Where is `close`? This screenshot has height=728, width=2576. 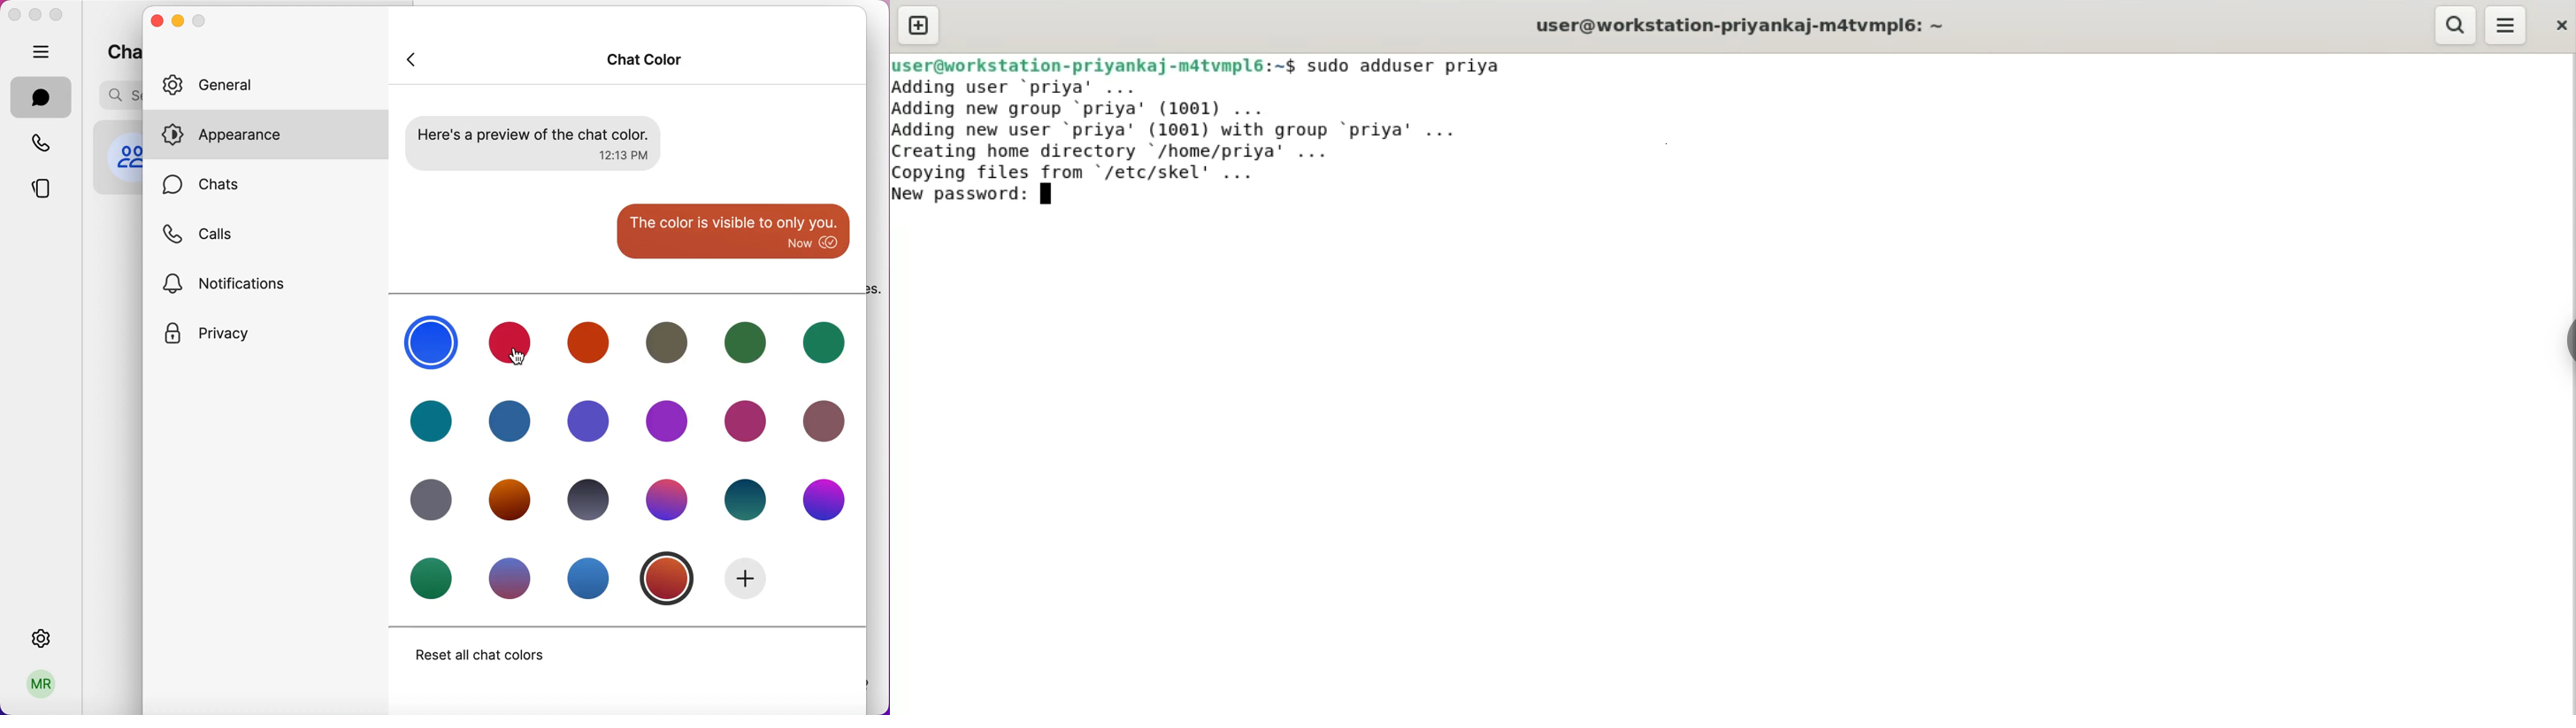 close is located at coordinates (14, 14).